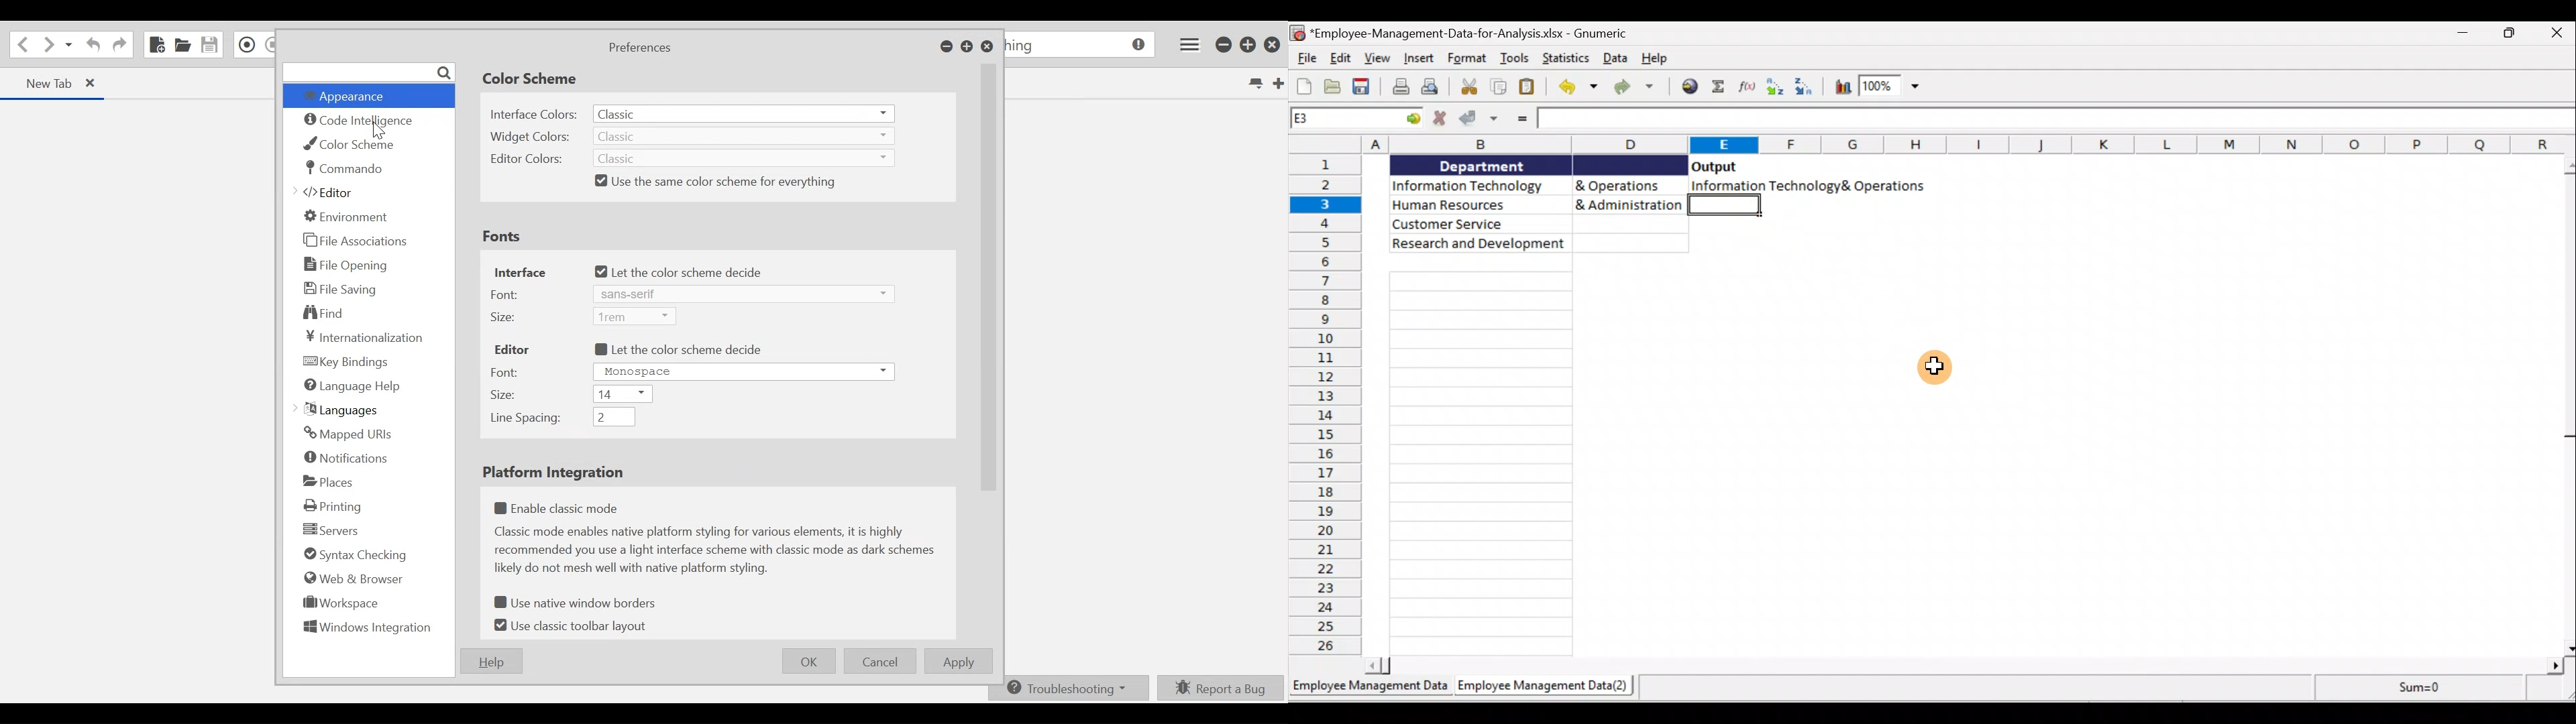 This screenshot has width=2576, height=728. I want to click on Columns, so click(1970, 145).